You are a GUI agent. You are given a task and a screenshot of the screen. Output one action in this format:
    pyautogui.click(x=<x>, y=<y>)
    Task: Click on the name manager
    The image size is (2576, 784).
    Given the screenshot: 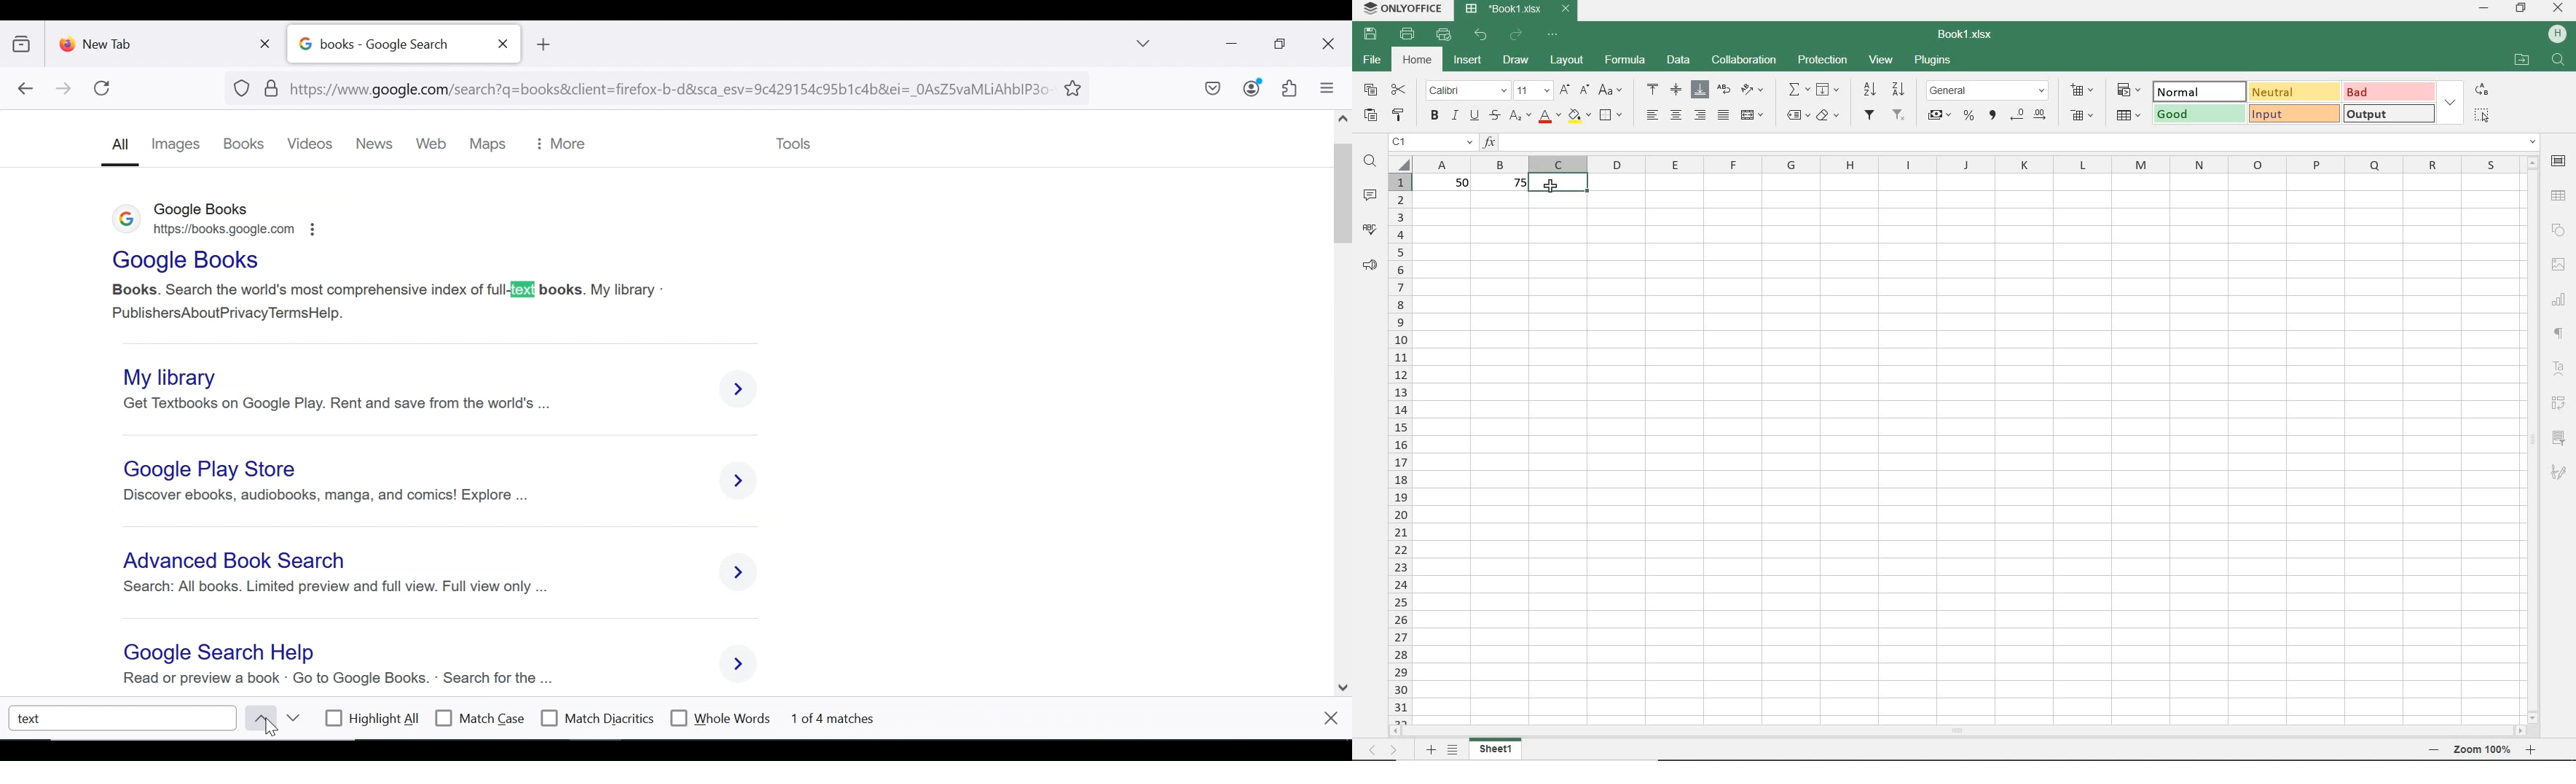 What is the action you would take?
    pyautogui.click(x=1432, y=142)
    